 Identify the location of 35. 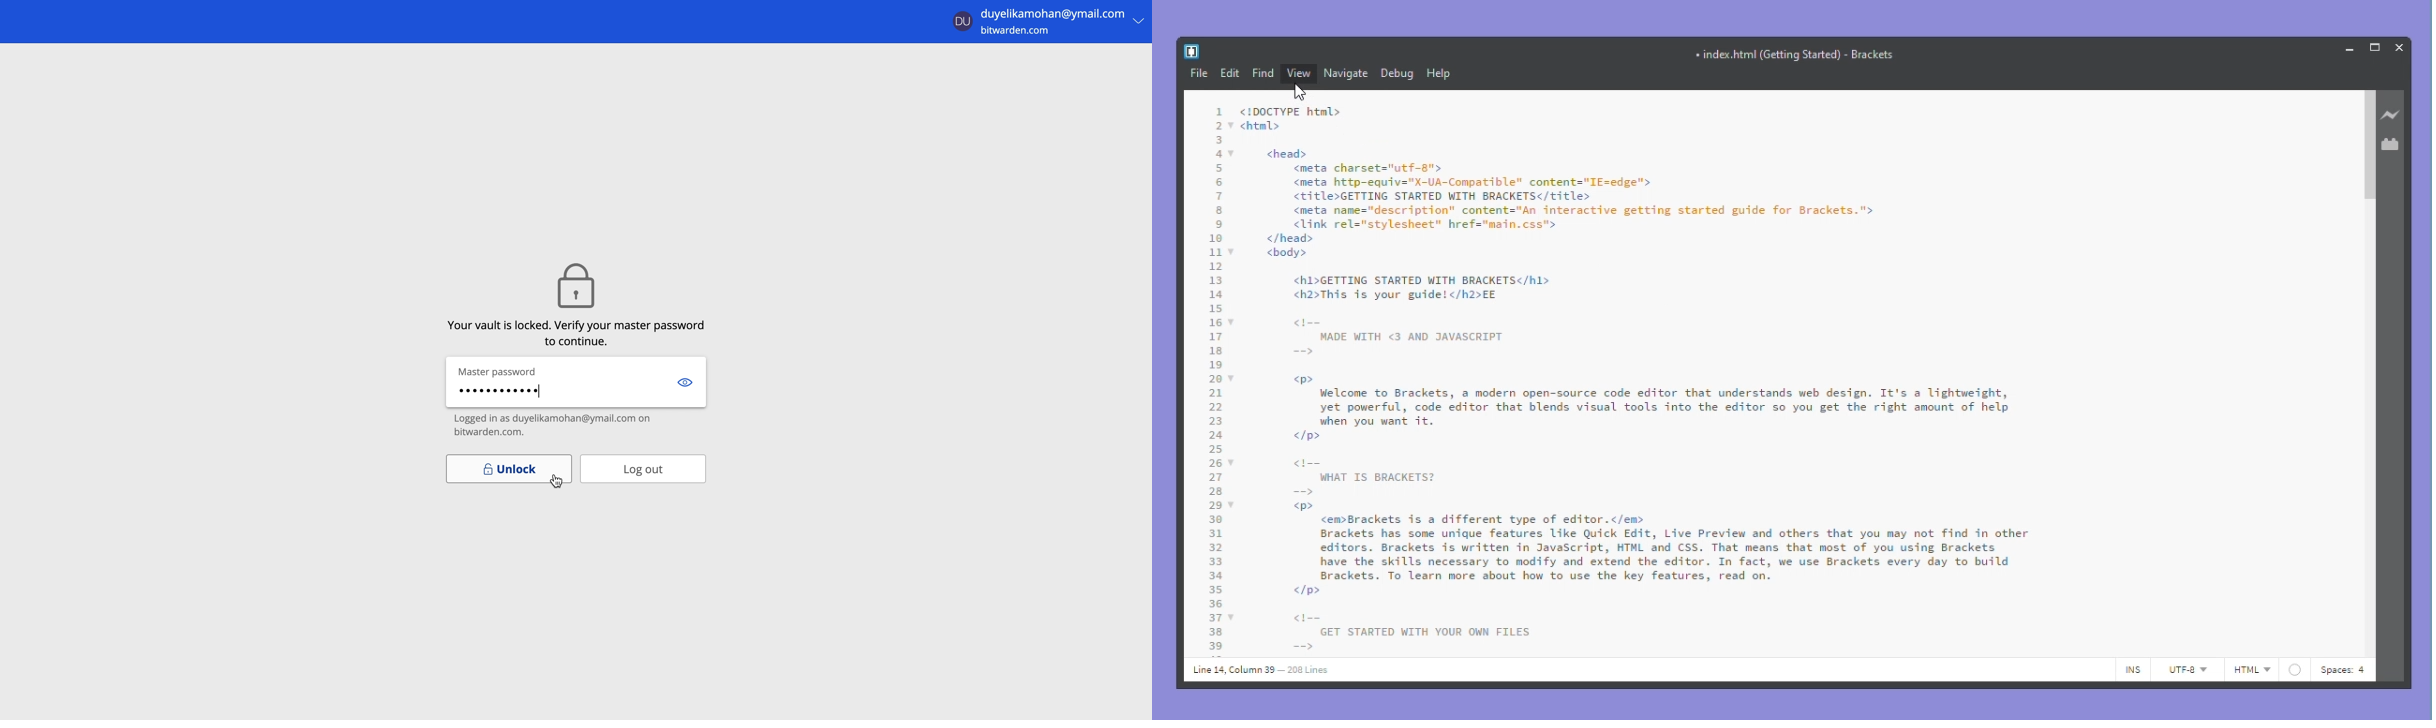
(1215, 588).